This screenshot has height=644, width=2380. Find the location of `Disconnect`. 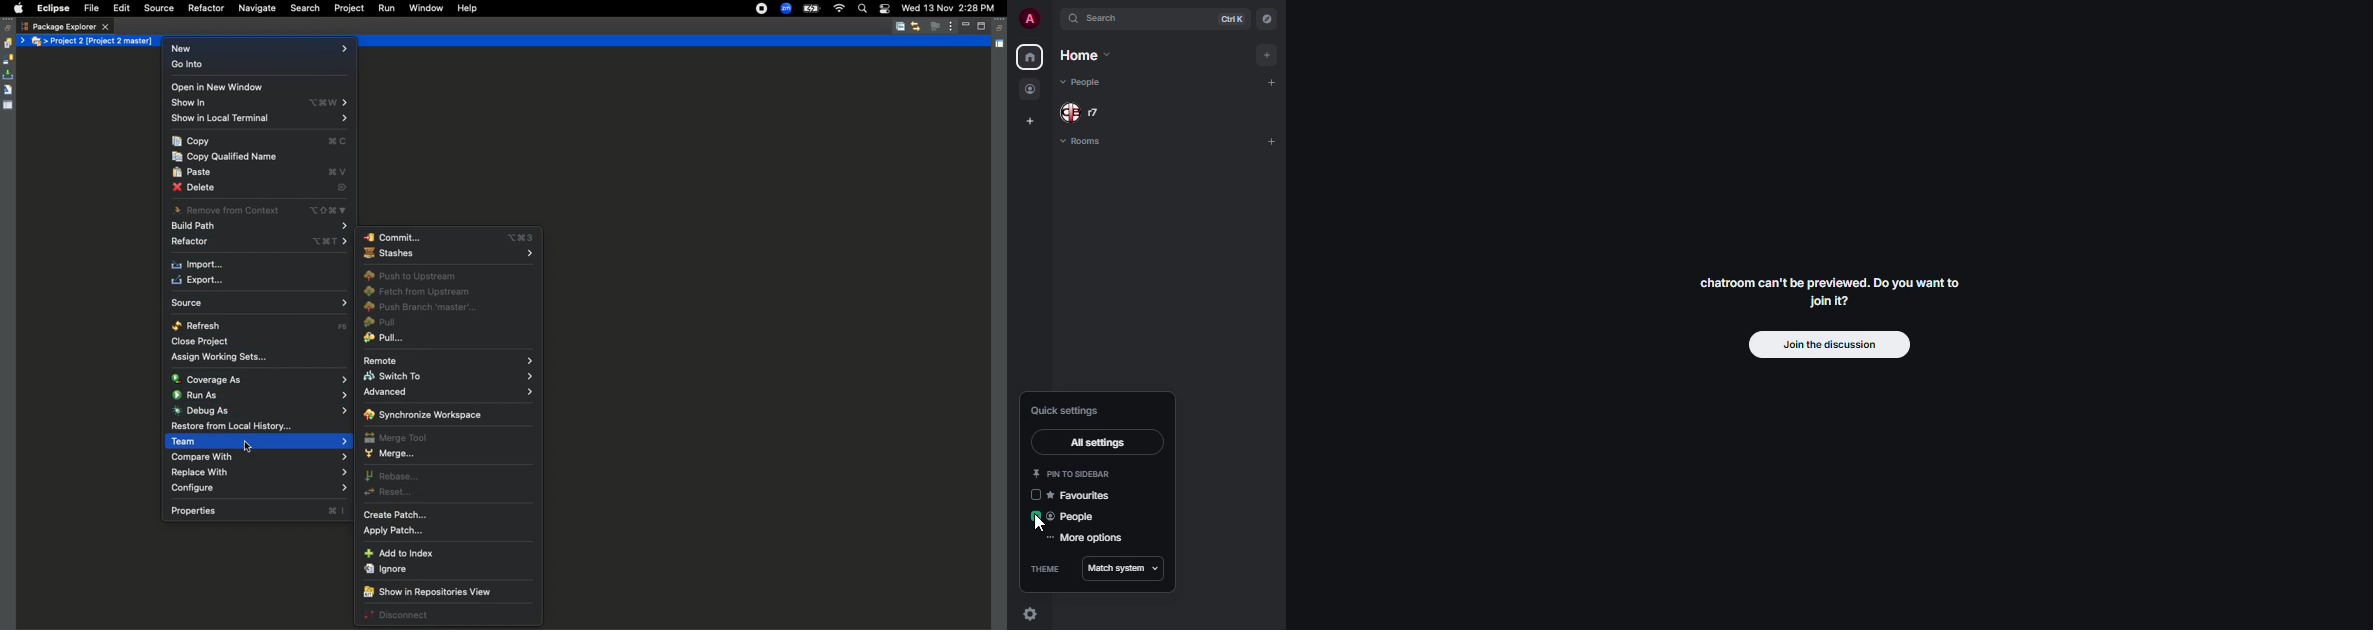

Disconnect is located at coordinates (396, 617).